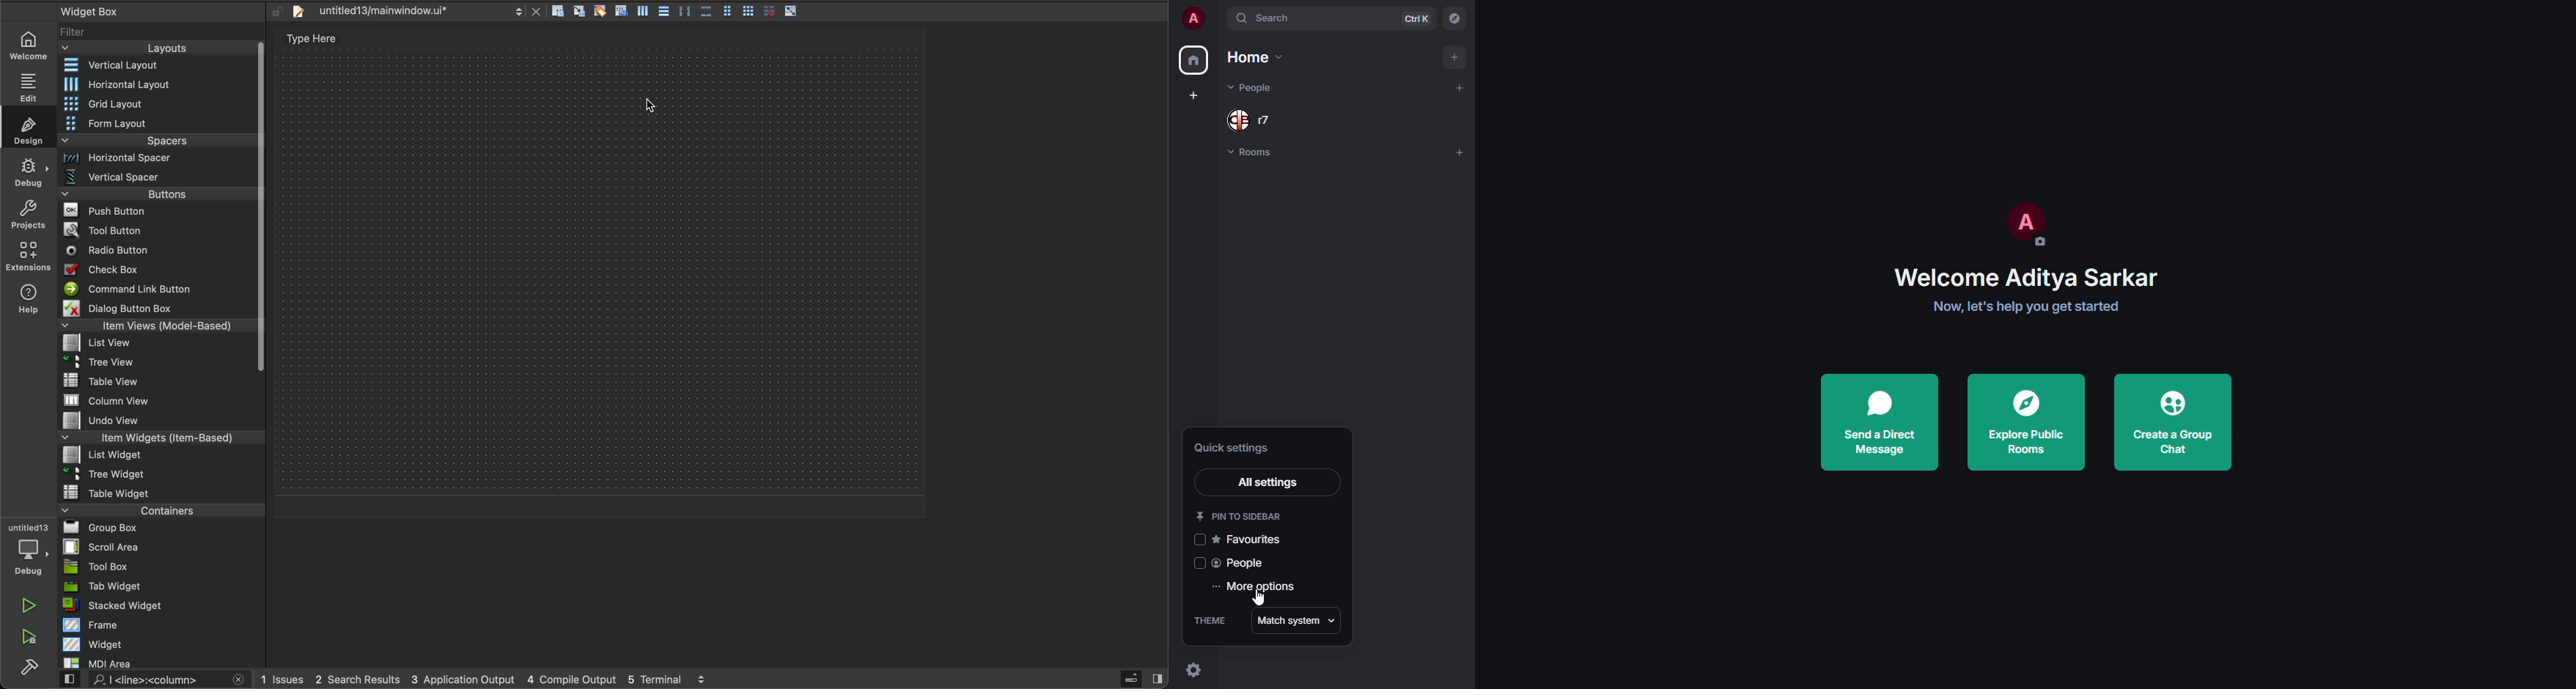 The height and width of the screenshot is (700, 2576). Describe the element at coordinates (1256, 539) in the screenshot. I see `favorites` at that location.